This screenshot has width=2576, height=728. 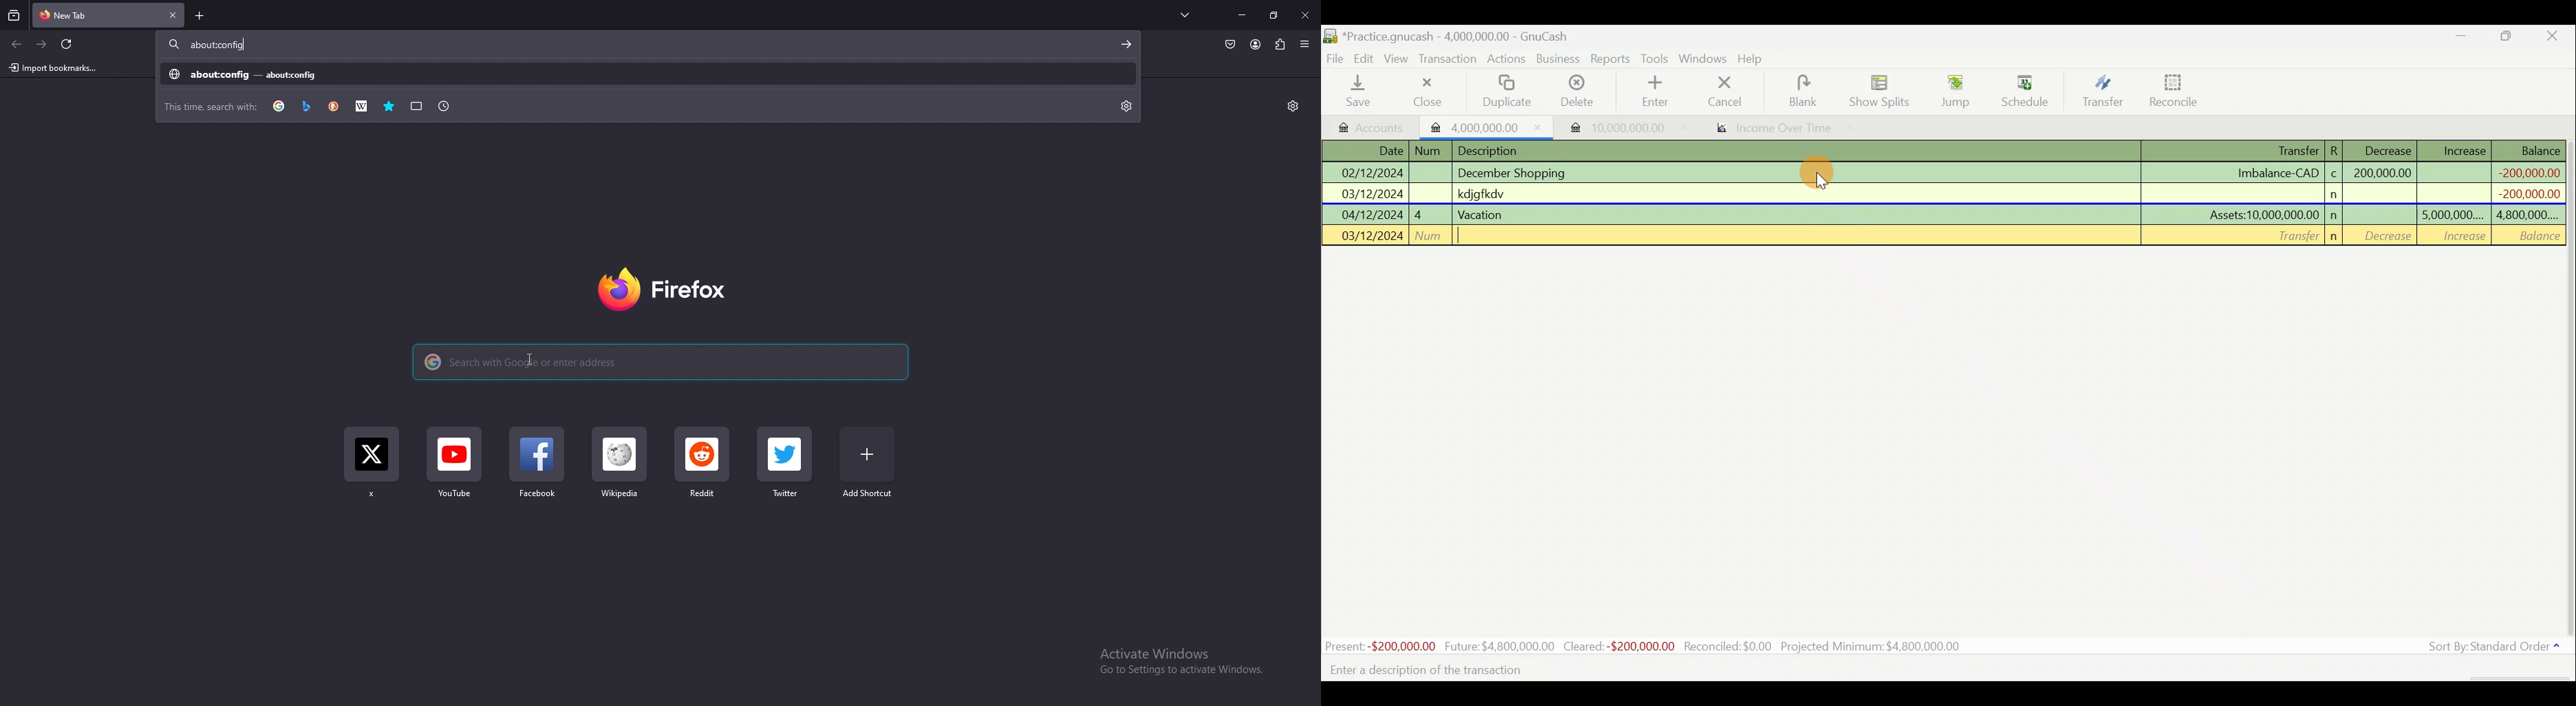 I want to click on Show splits, so click(x=1883, y=90).